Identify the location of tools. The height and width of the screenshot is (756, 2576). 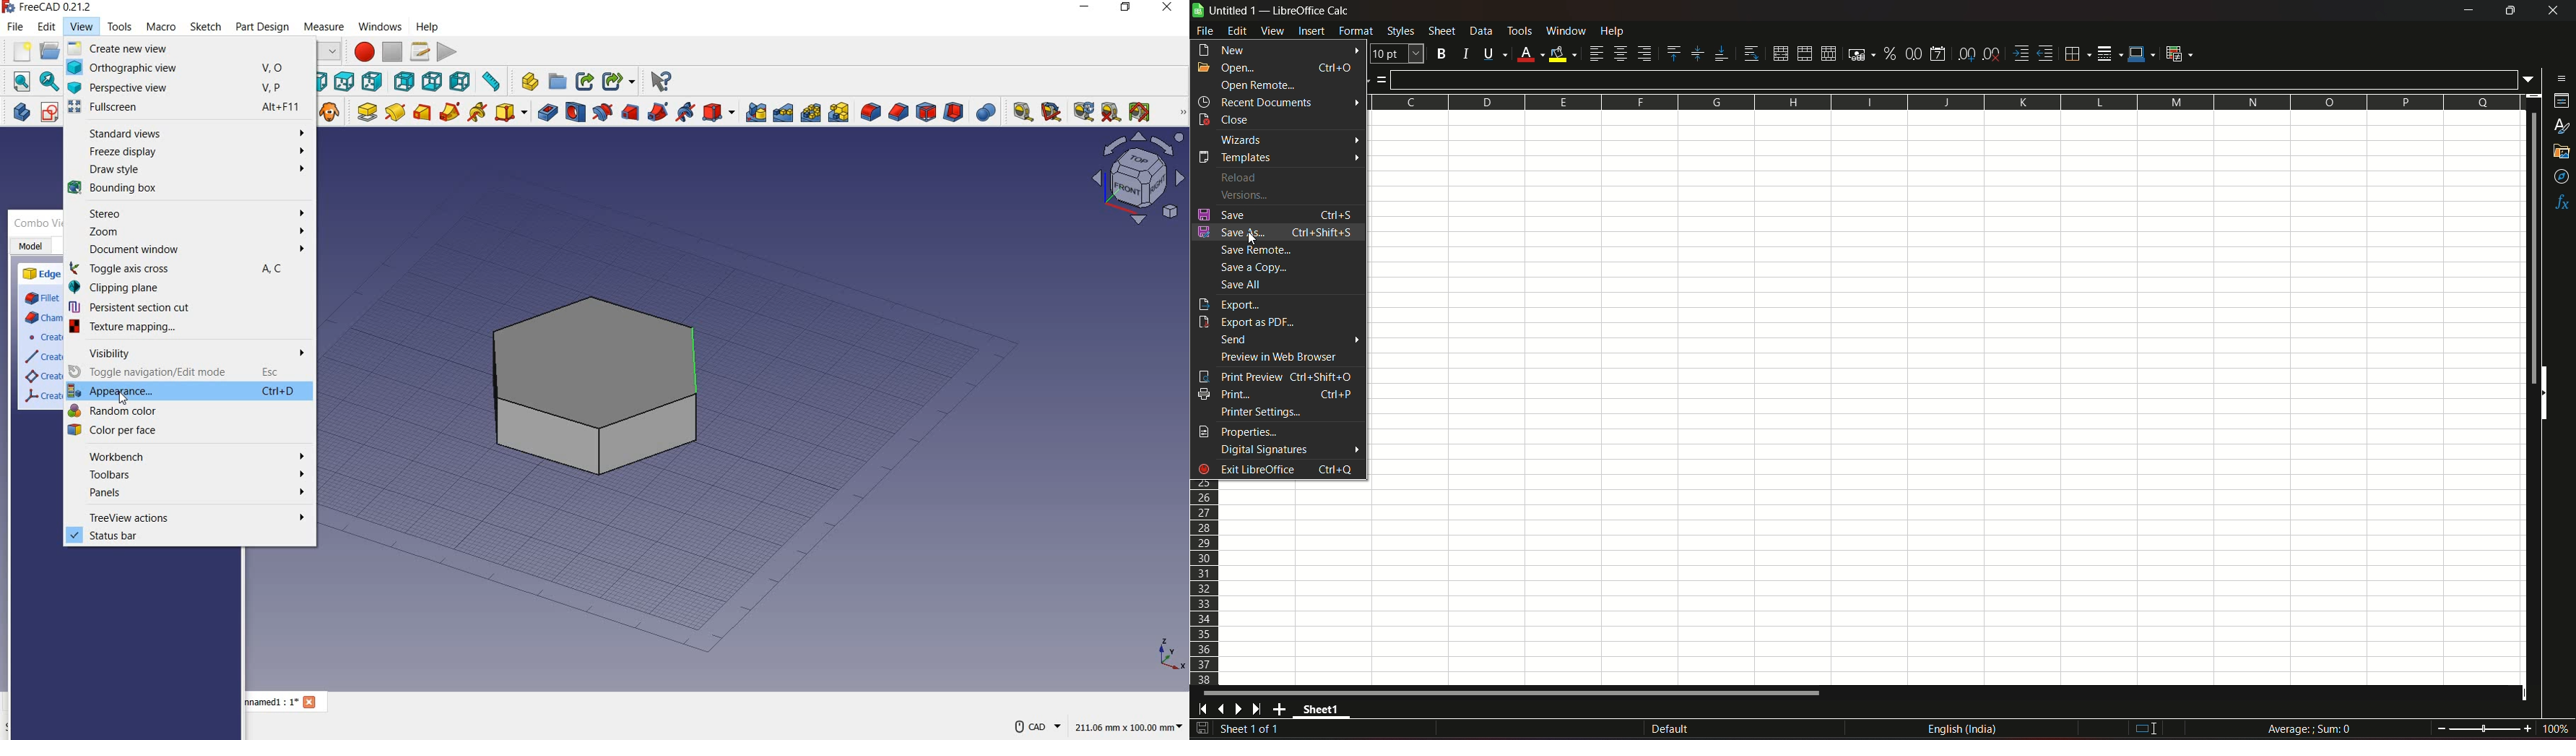
(121, 28).